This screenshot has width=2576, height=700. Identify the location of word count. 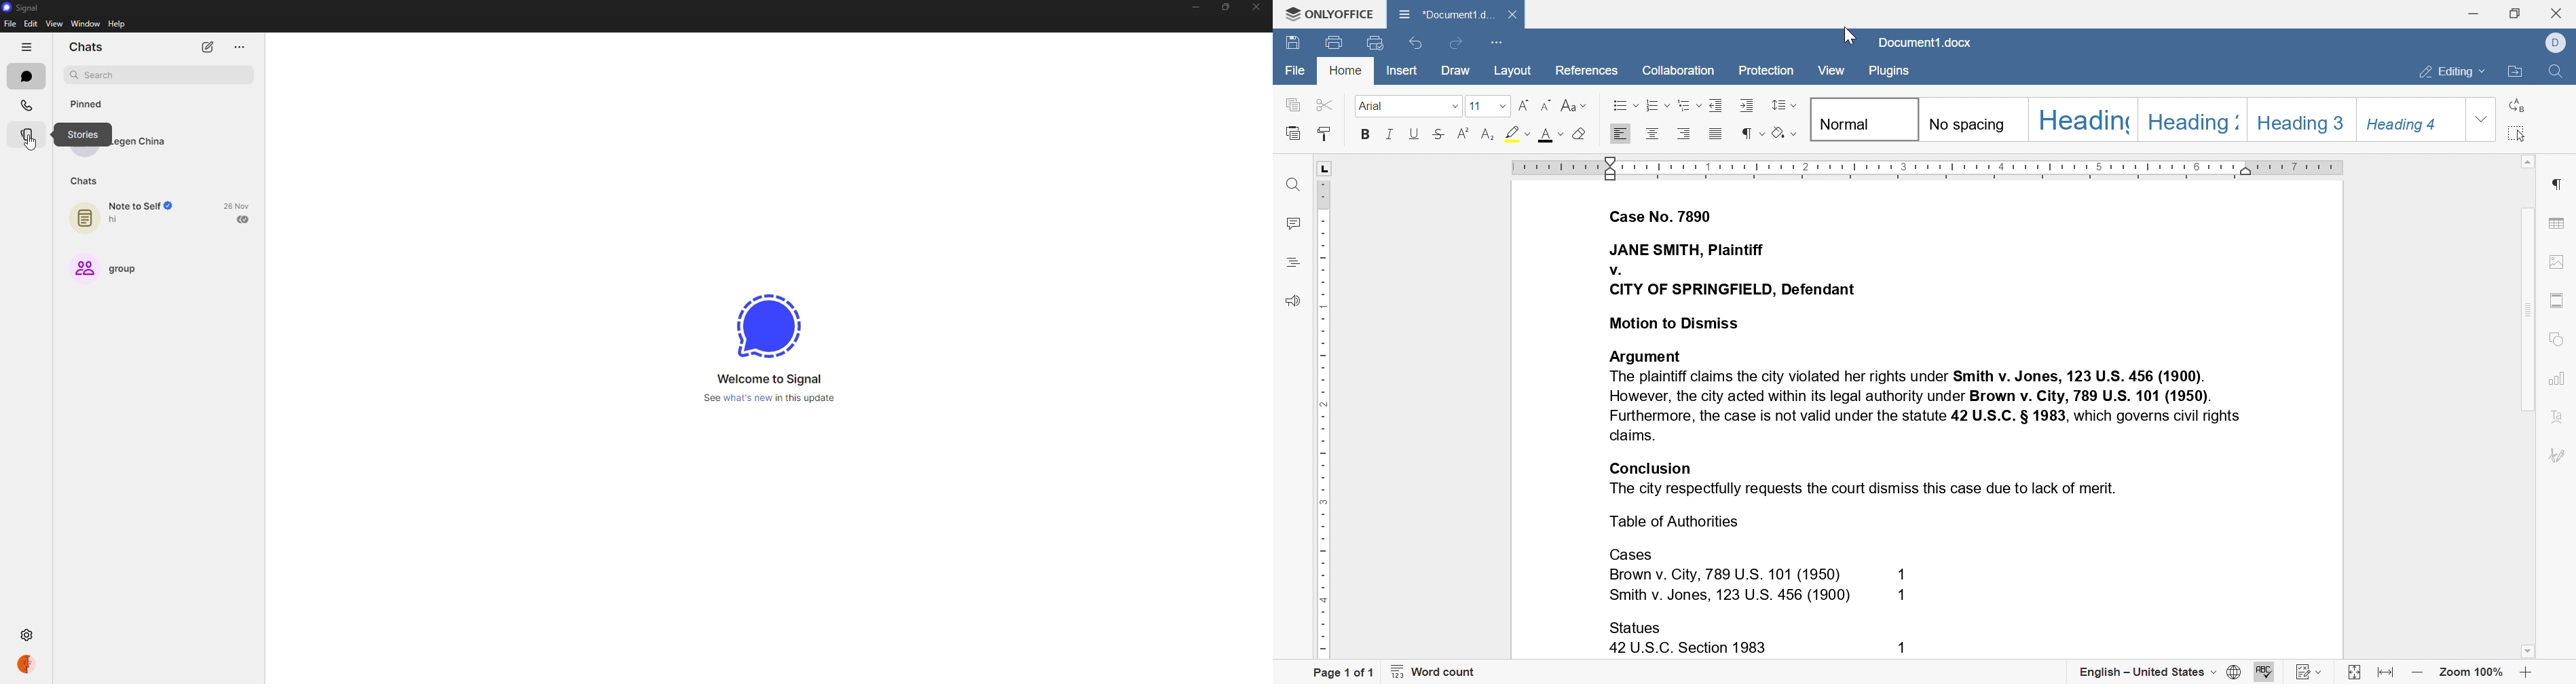
(1434, 670).